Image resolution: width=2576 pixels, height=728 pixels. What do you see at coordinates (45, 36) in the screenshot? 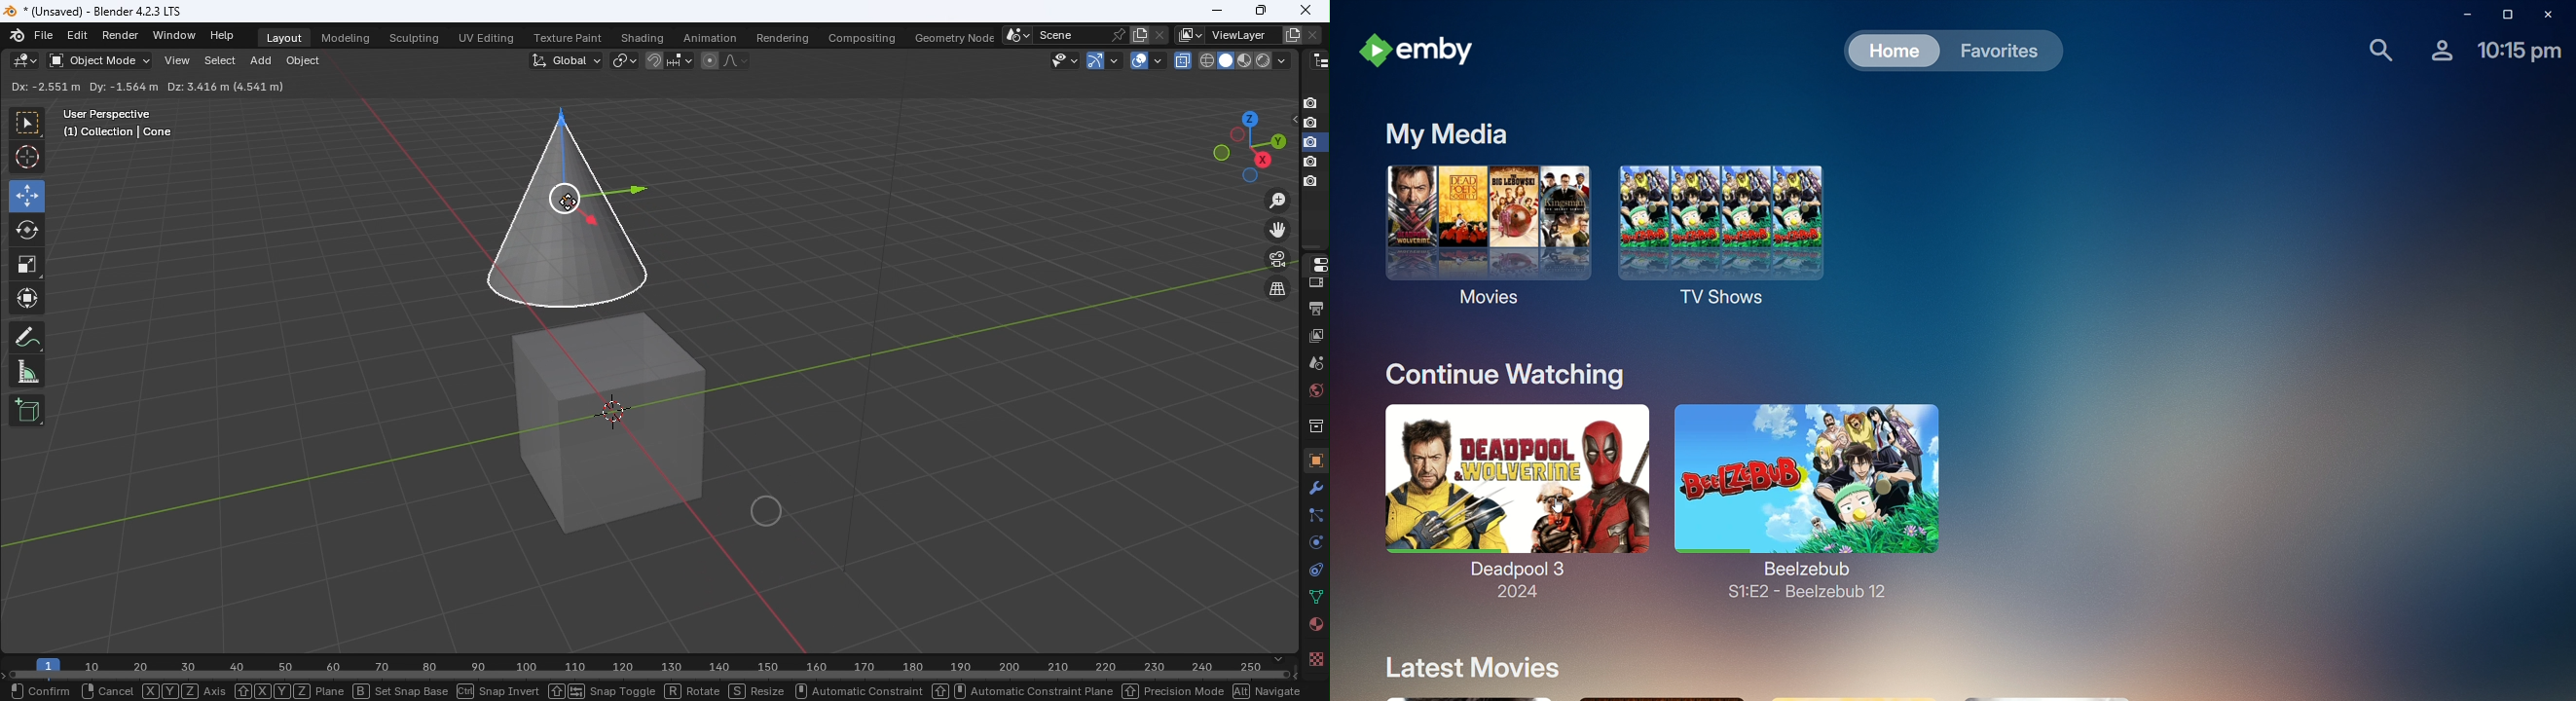
I see `File` at bounding box center [45, 36].